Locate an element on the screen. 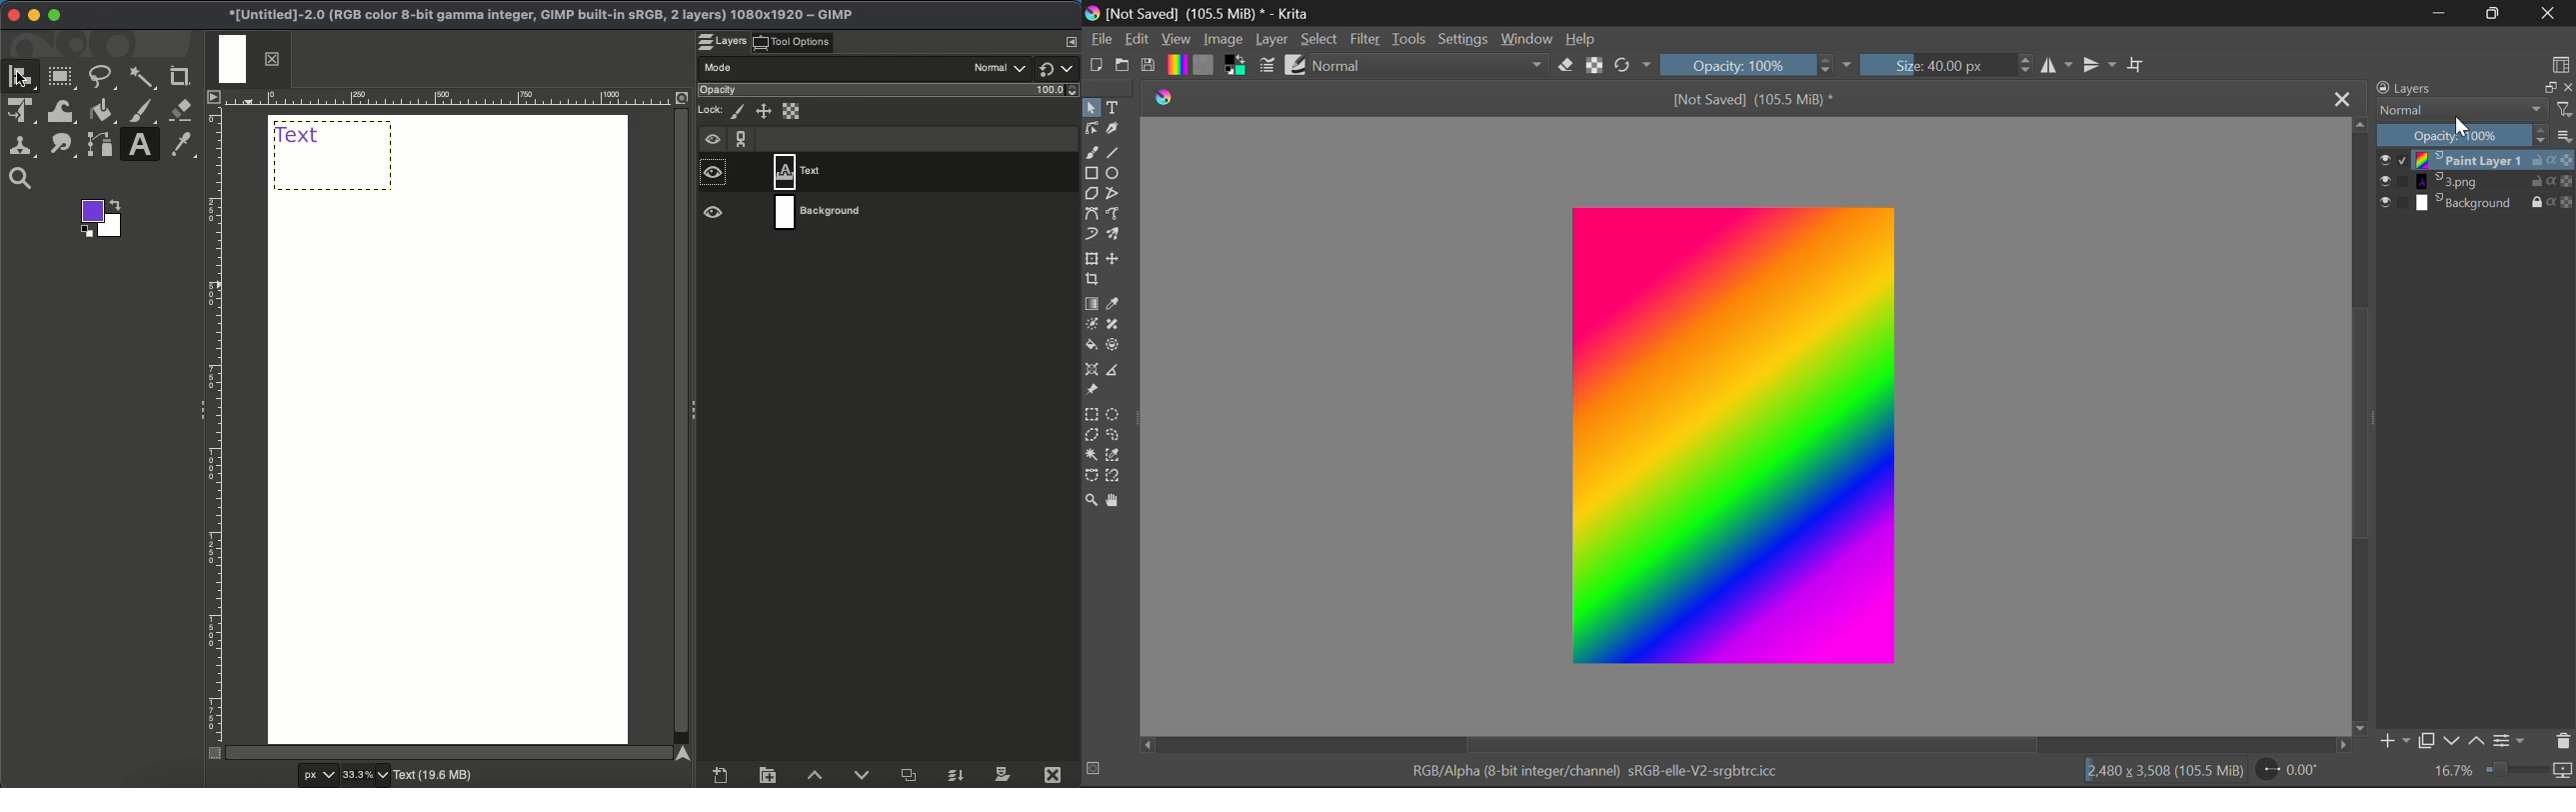 The height and width of the screenshot is (812, 2576). Freehand Path Tool is located at coordinates (1111, 214).